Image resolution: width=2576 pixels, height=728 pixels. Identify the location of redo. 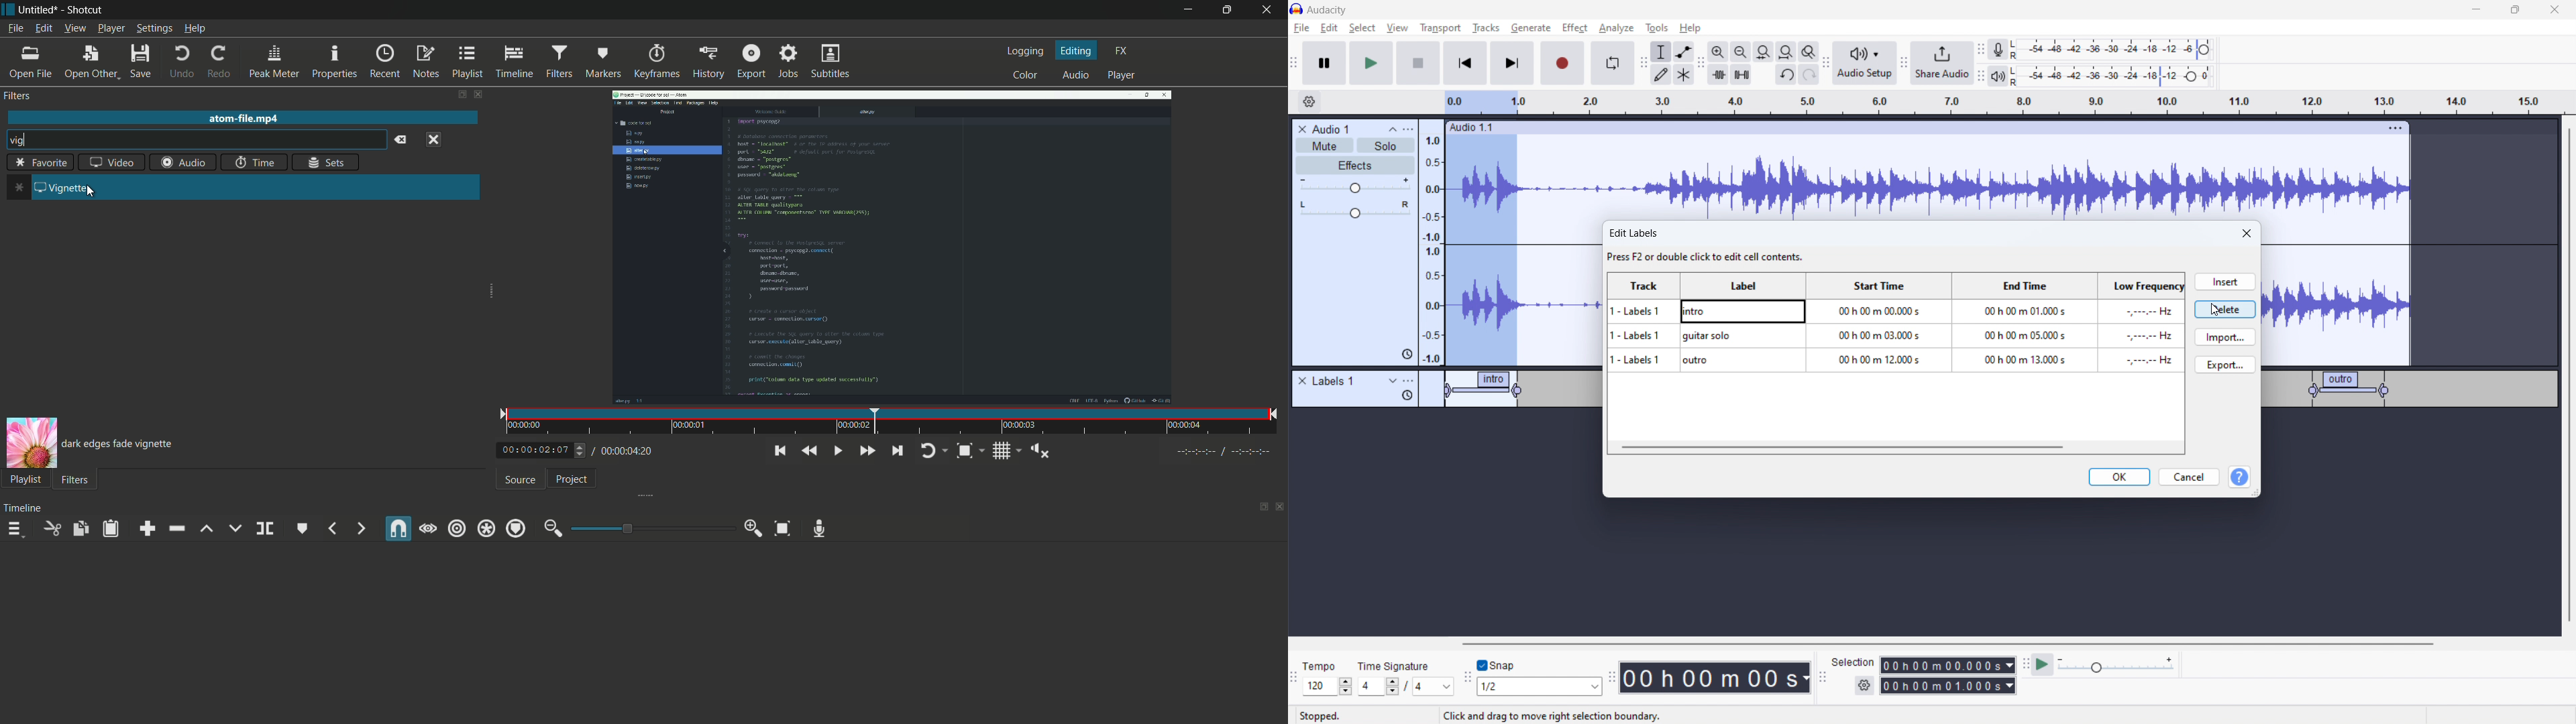
(218, 62).